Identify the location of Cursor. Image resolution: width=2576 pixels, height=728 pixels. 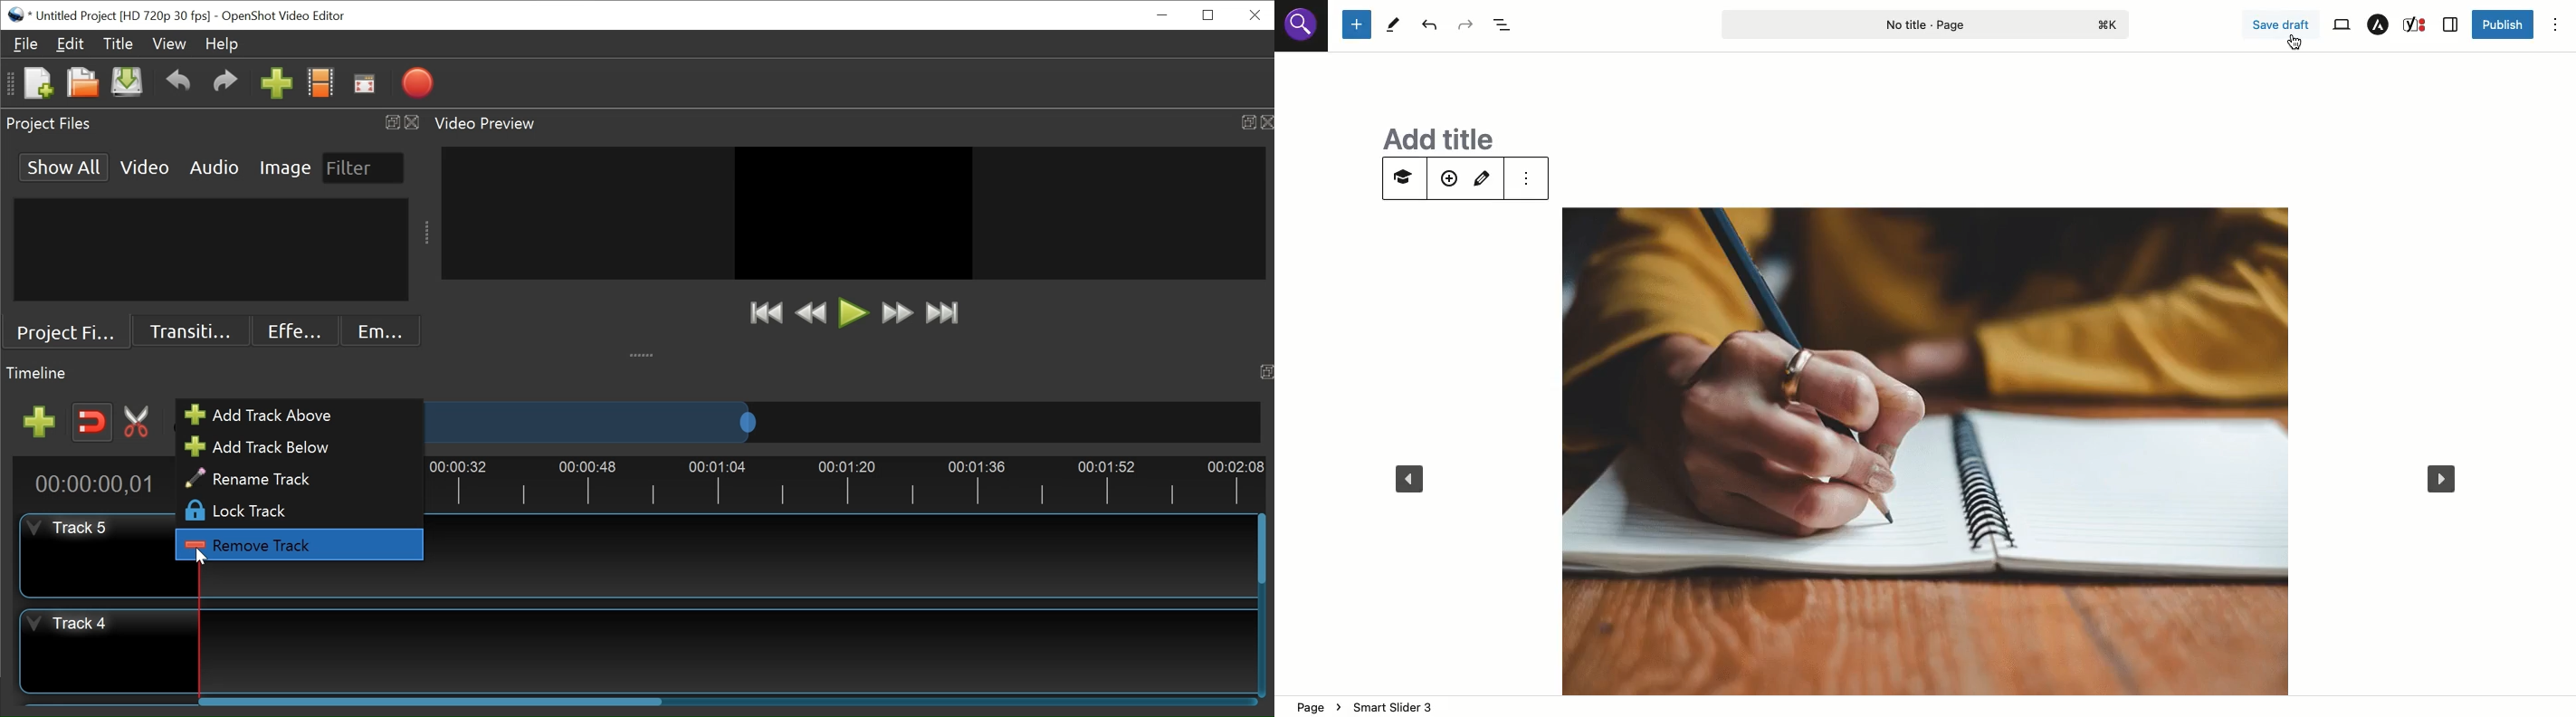
(202, 557).